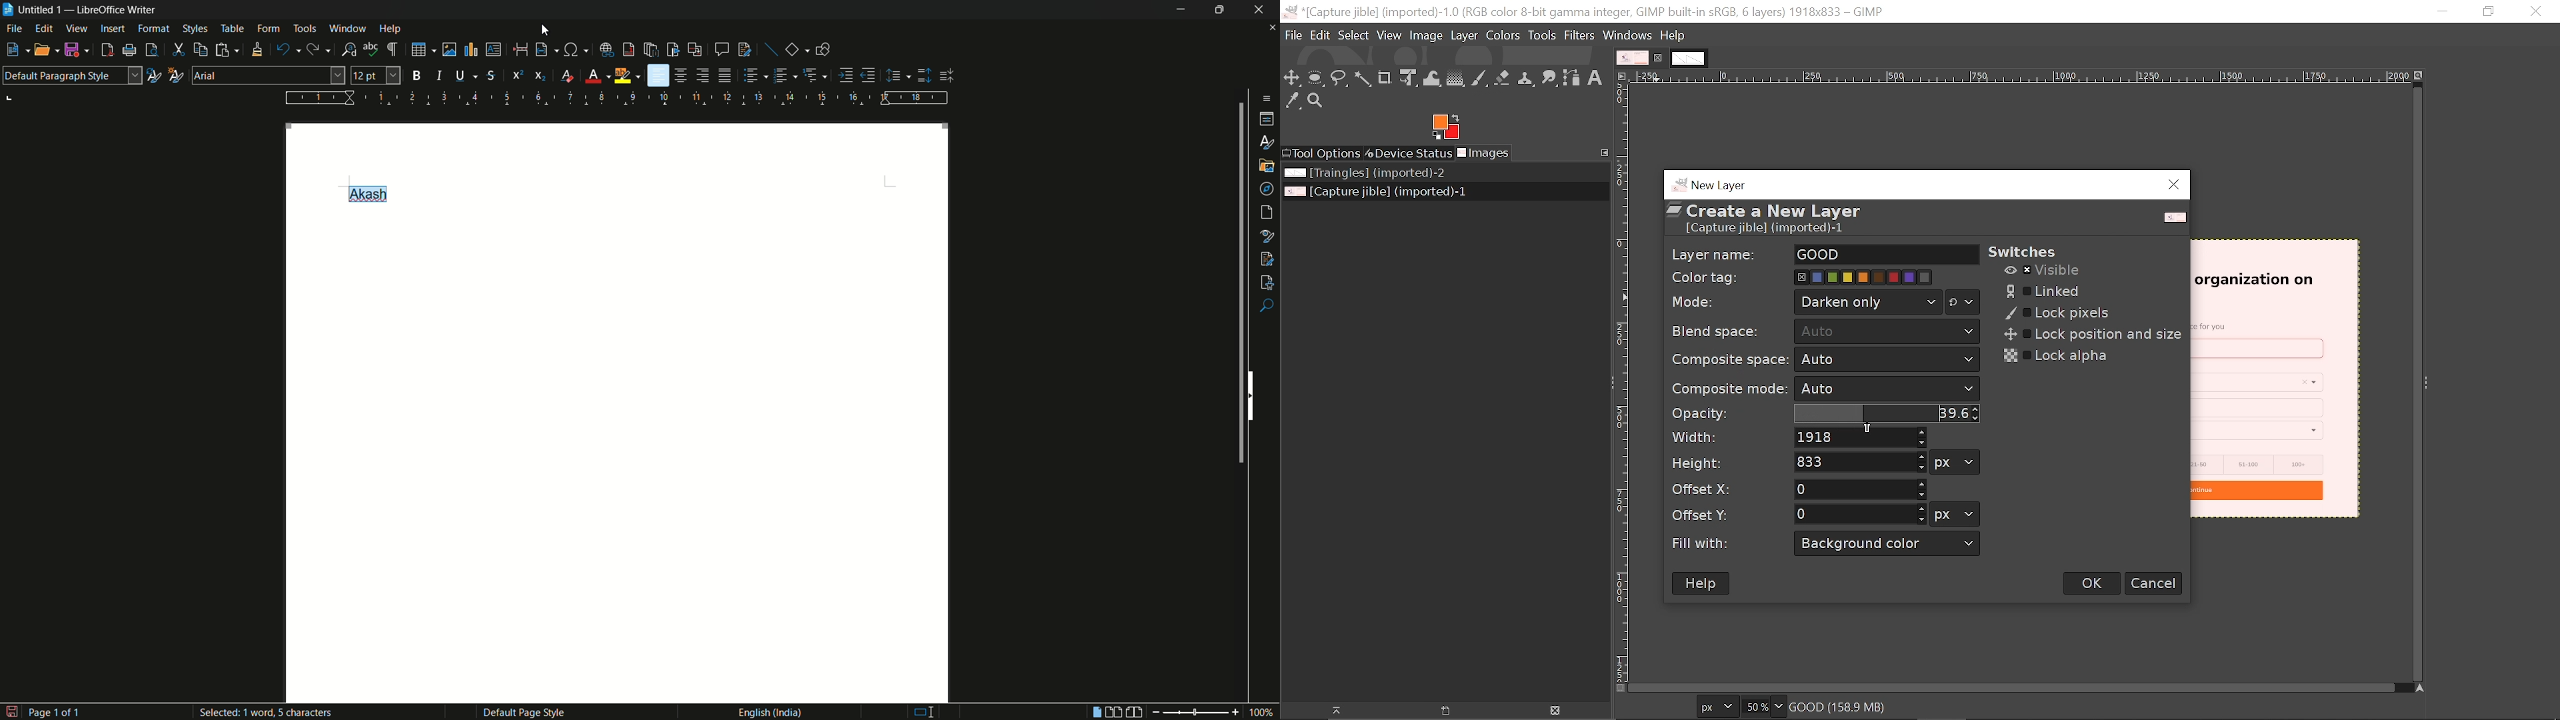 Image resolution: width=2576 pixels, height=728 pixels. Describe the element at coordinates (1219, 9) in the screenshot. I see `maximize or restore` at that location.